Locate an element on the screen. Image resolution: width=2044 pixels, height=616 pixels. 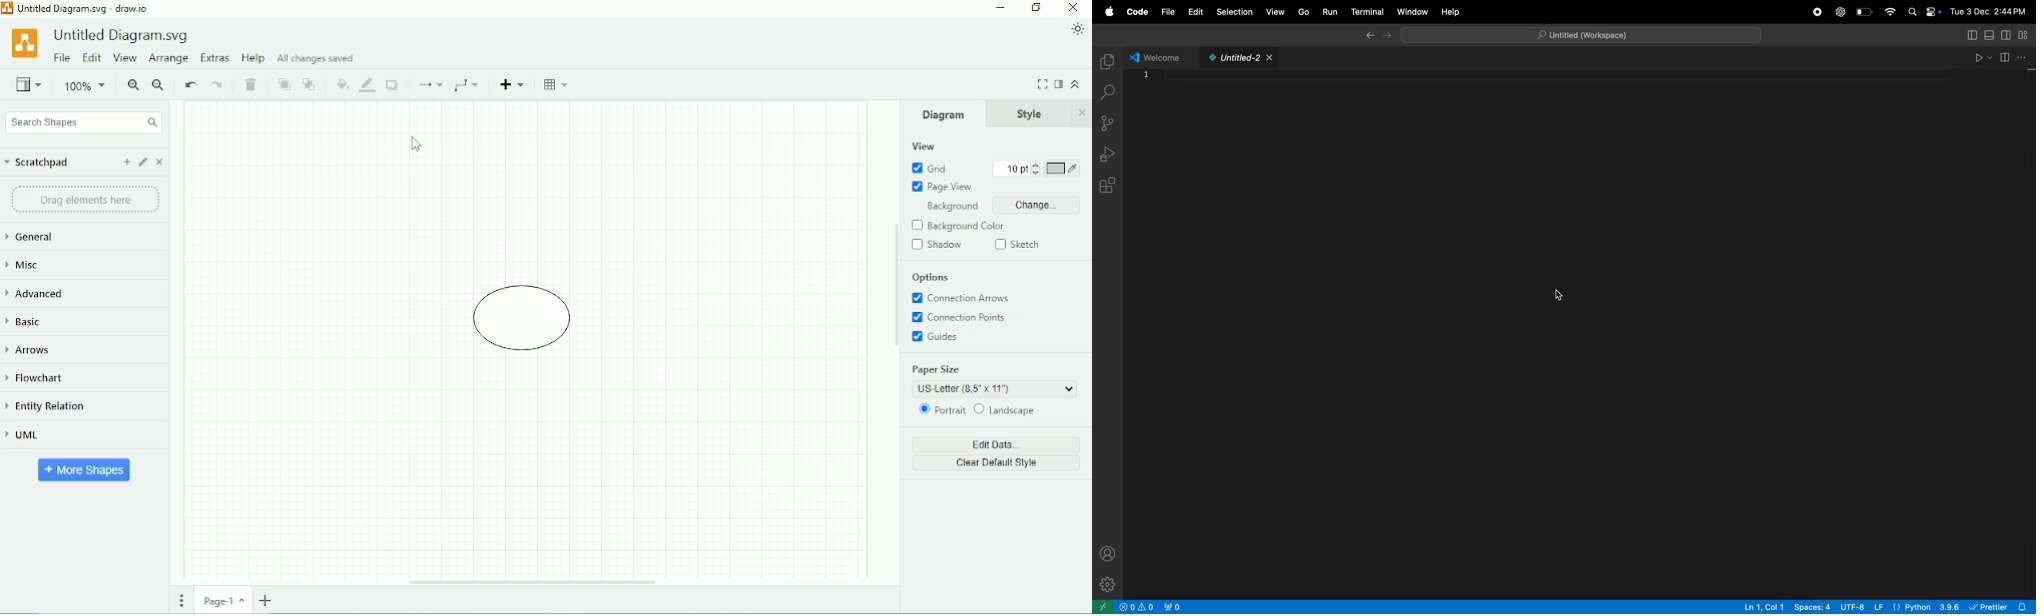
Fill color is located at coordinates (343, 85).